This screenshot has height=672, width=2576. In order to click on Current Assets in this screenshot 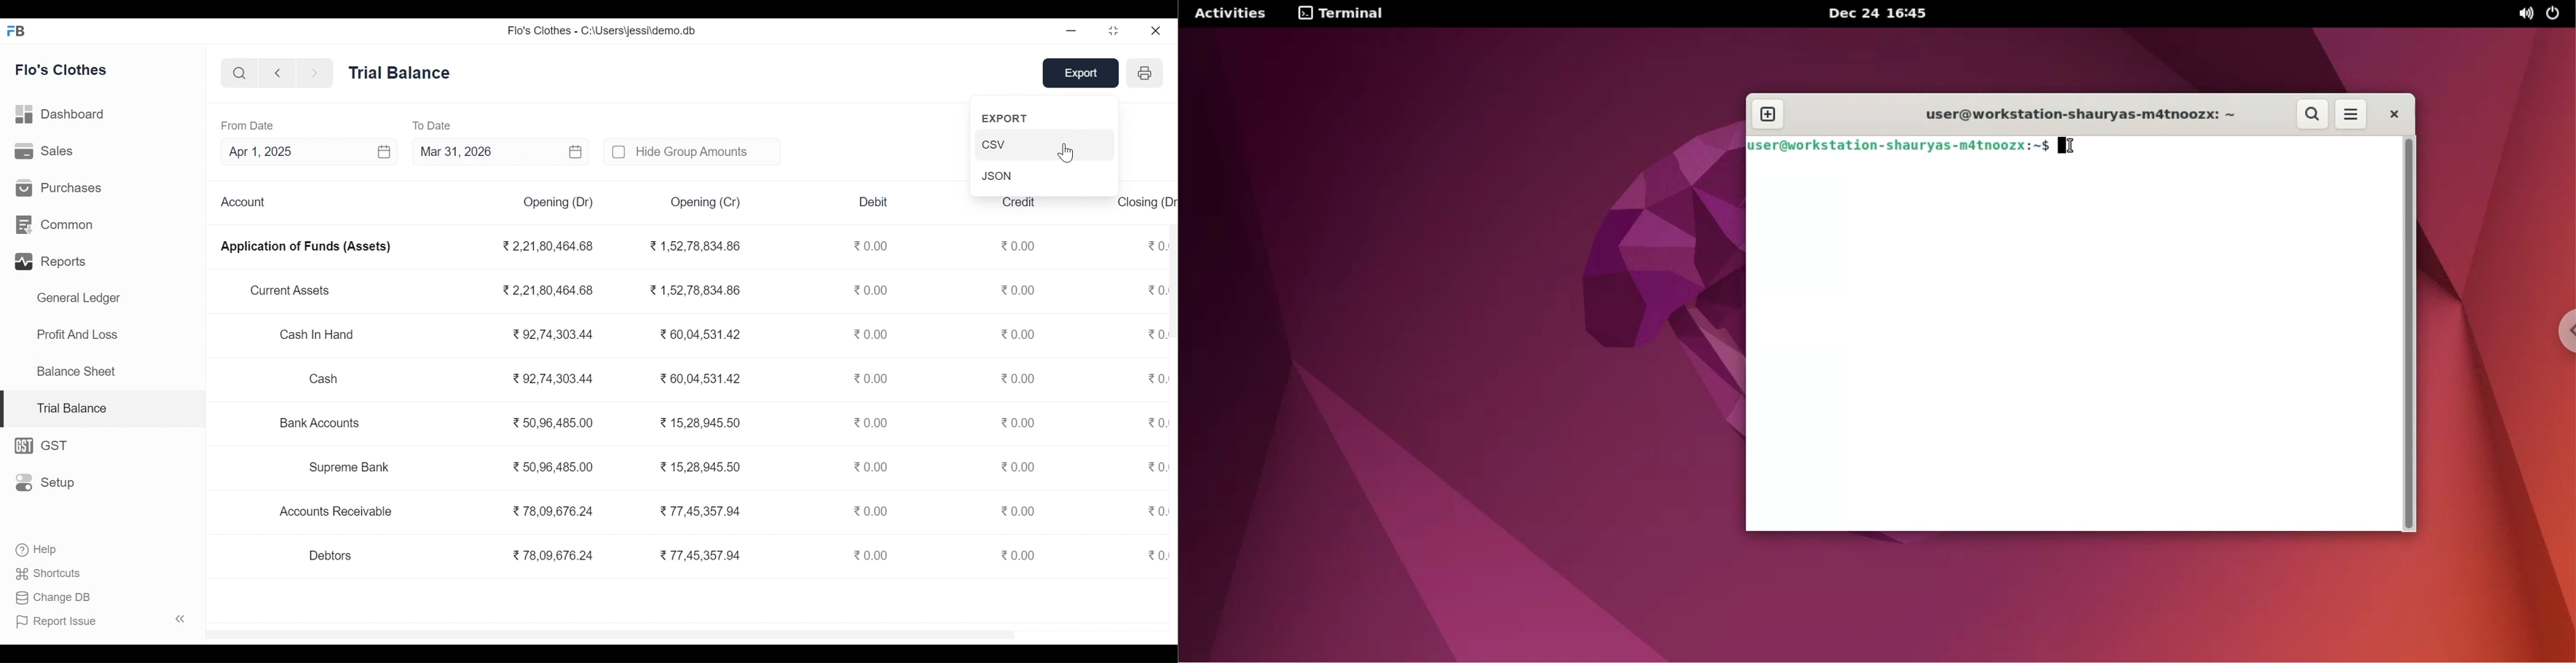, I will do `click(290, 291)`.